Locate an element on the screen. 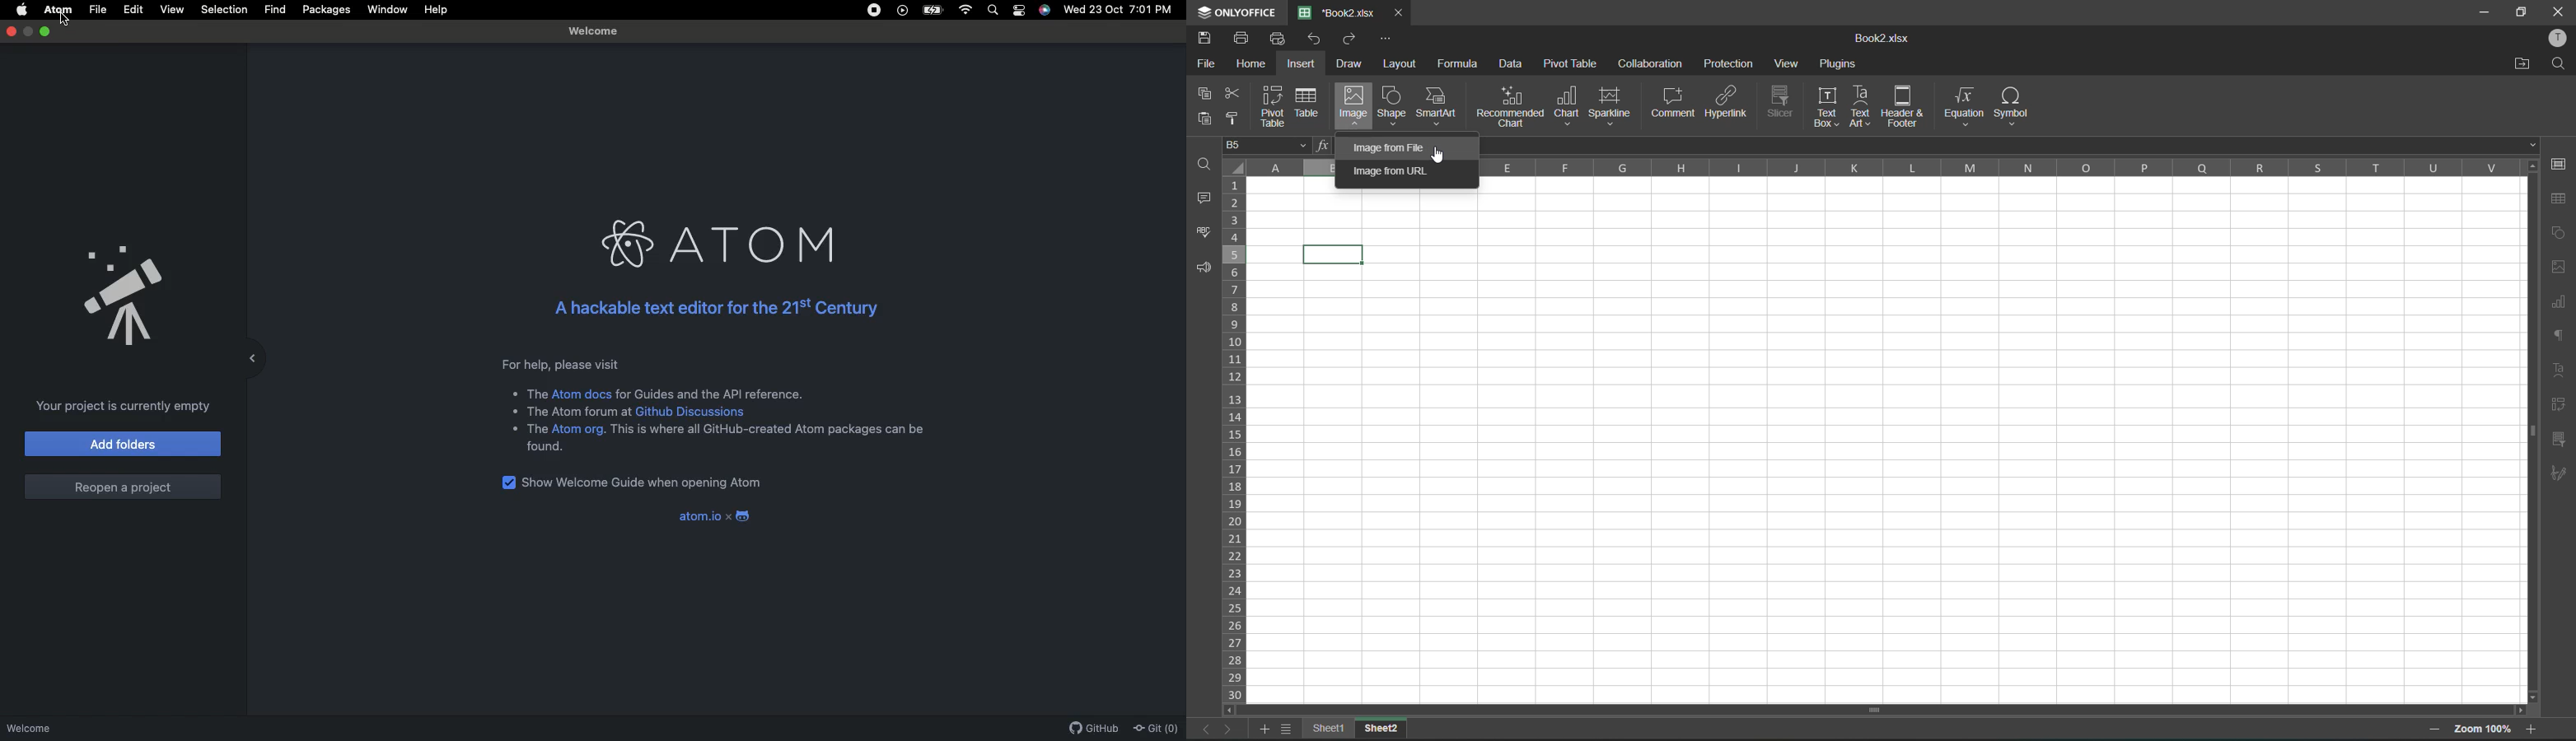  vertical scroll bar is located at coordinates (2530, 341).